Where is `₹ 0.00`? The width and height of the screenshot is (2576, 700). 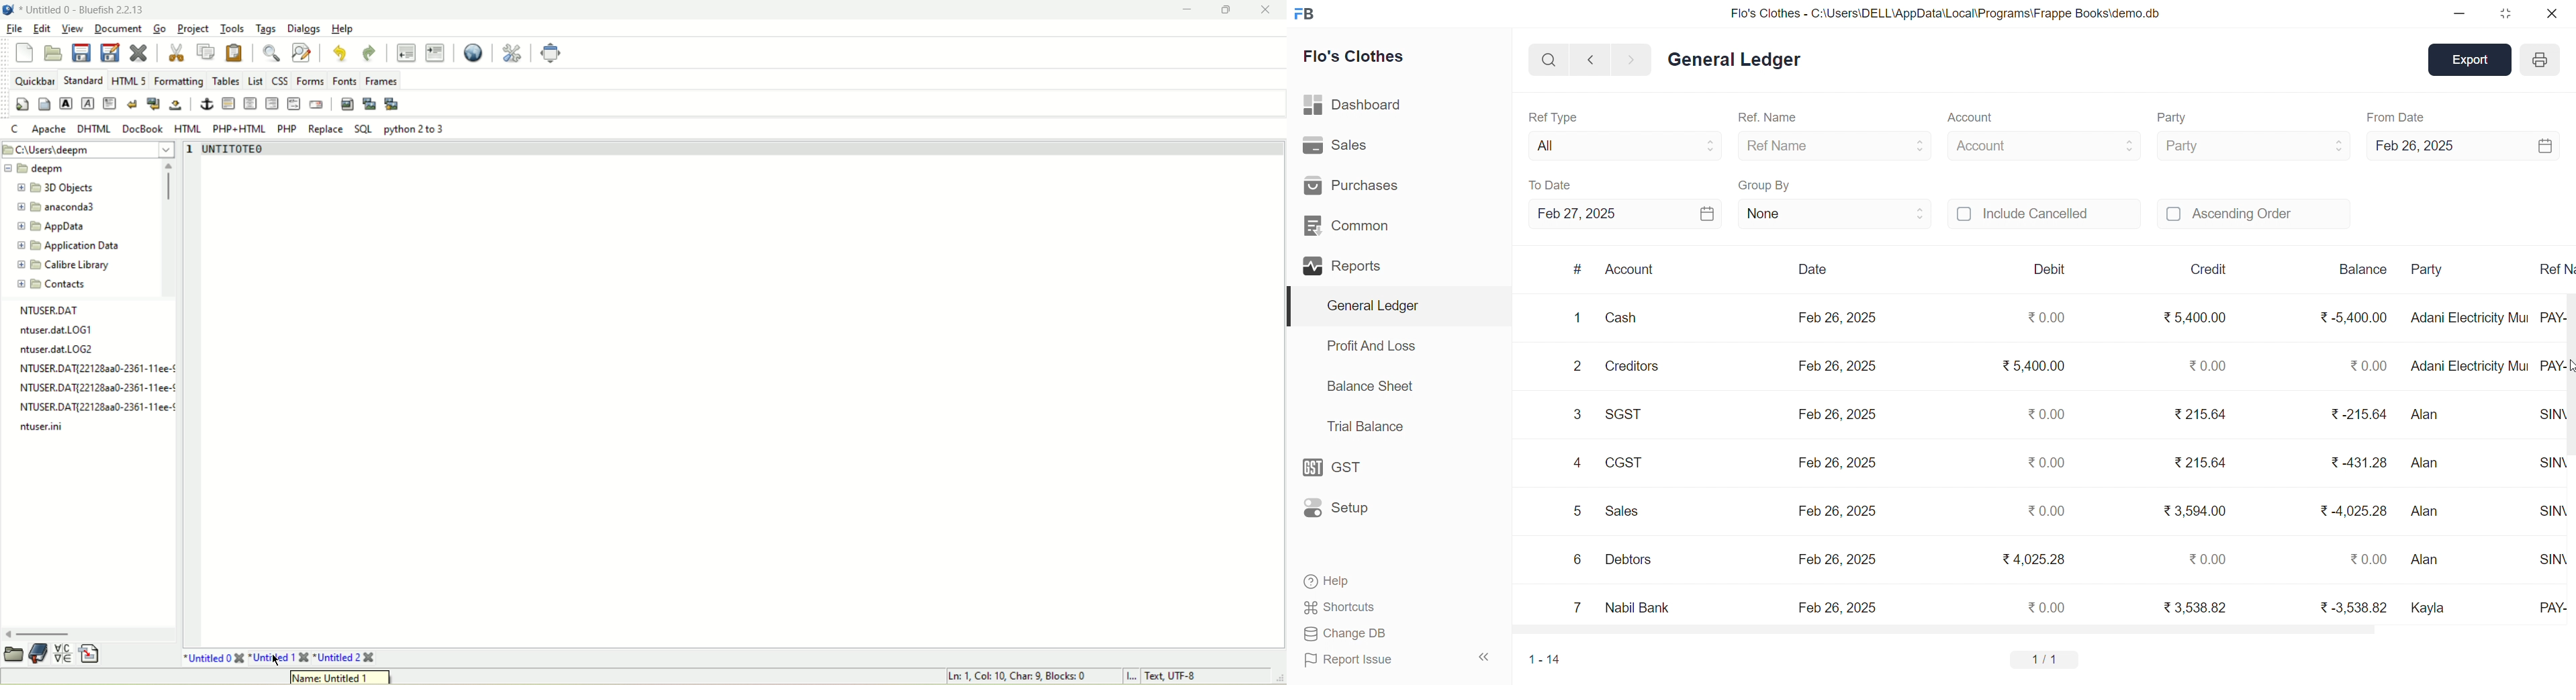
₹ 0.00 is located at coordinates (2369, 559).